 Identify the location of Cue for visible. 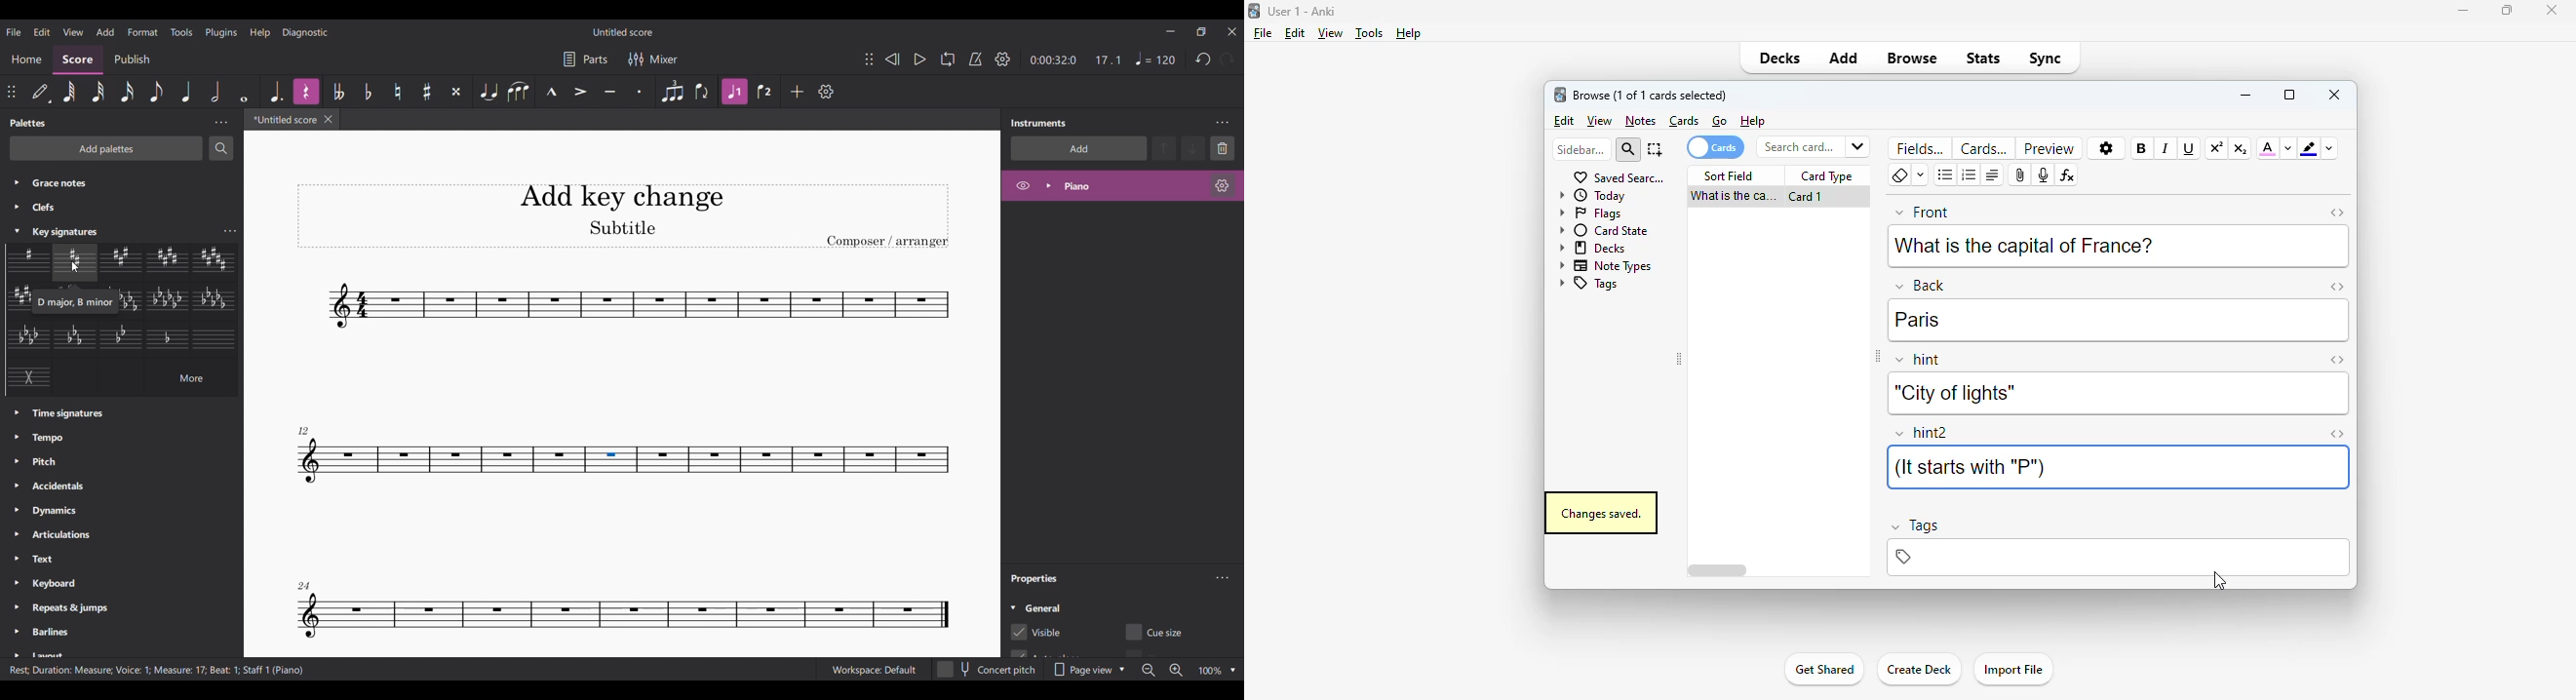
(1036, 633).